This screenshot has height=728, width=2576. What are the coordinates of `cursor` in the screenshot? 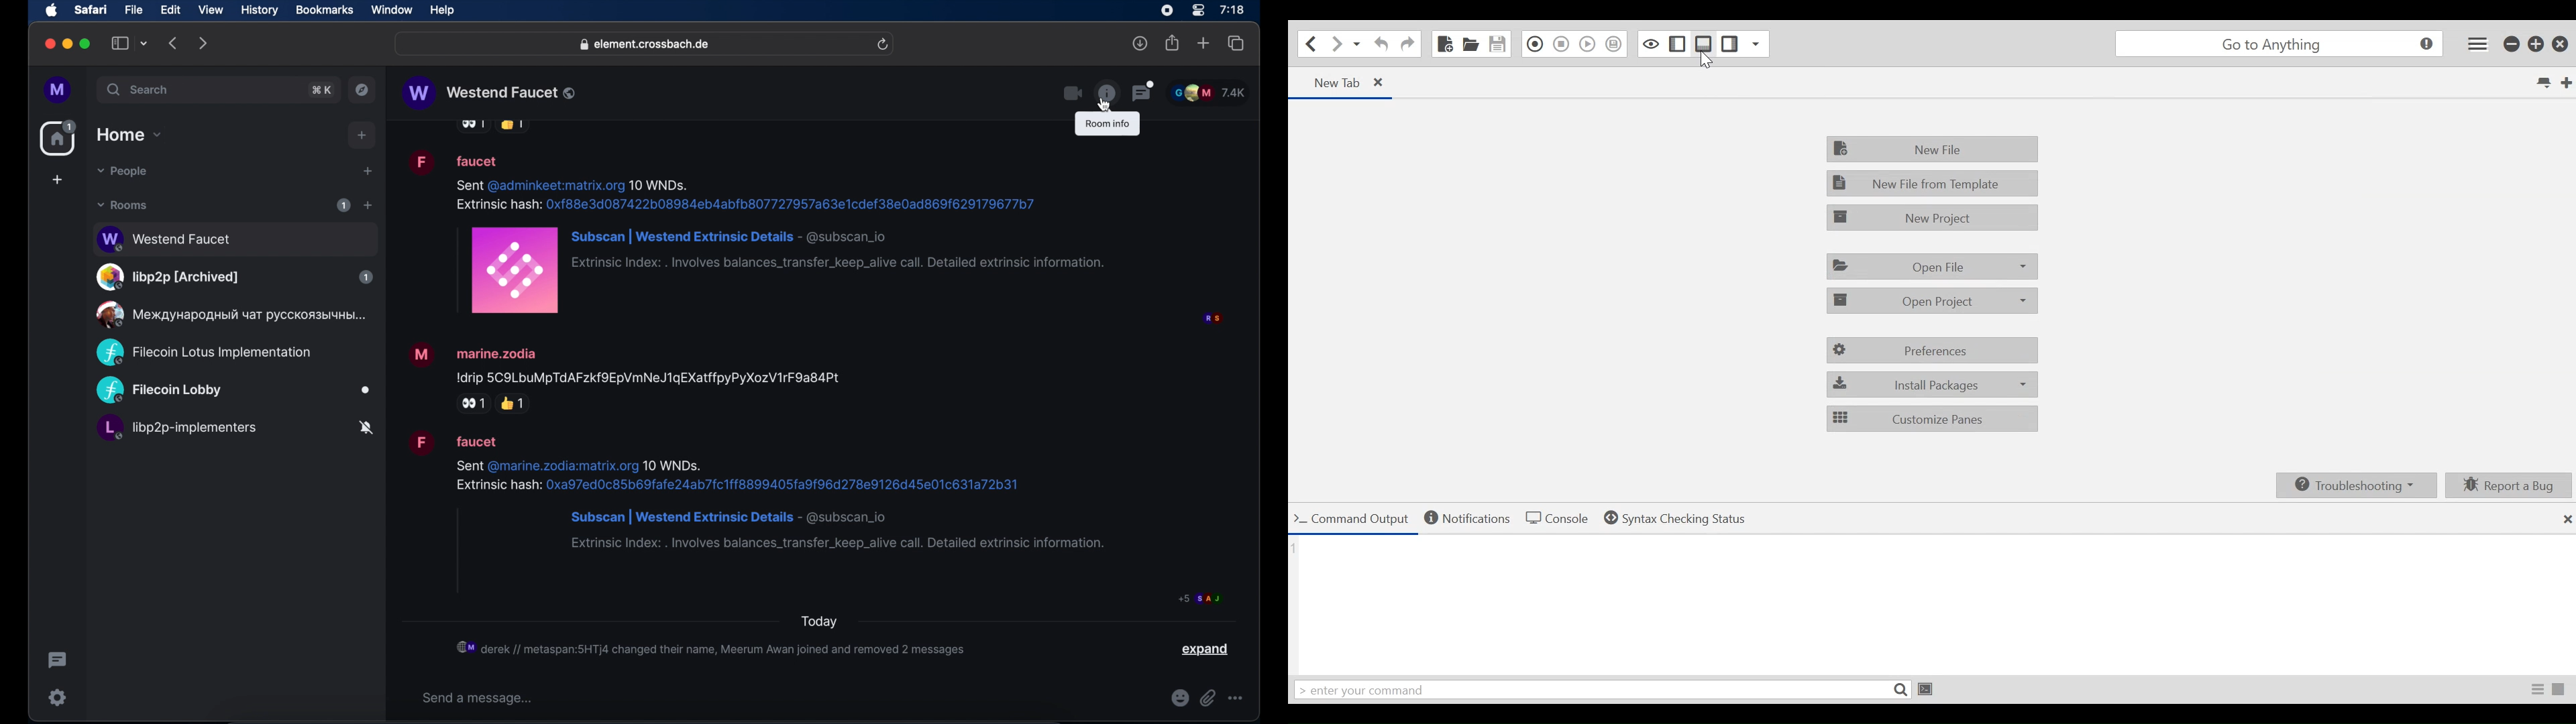 It's located at (1105, 110).